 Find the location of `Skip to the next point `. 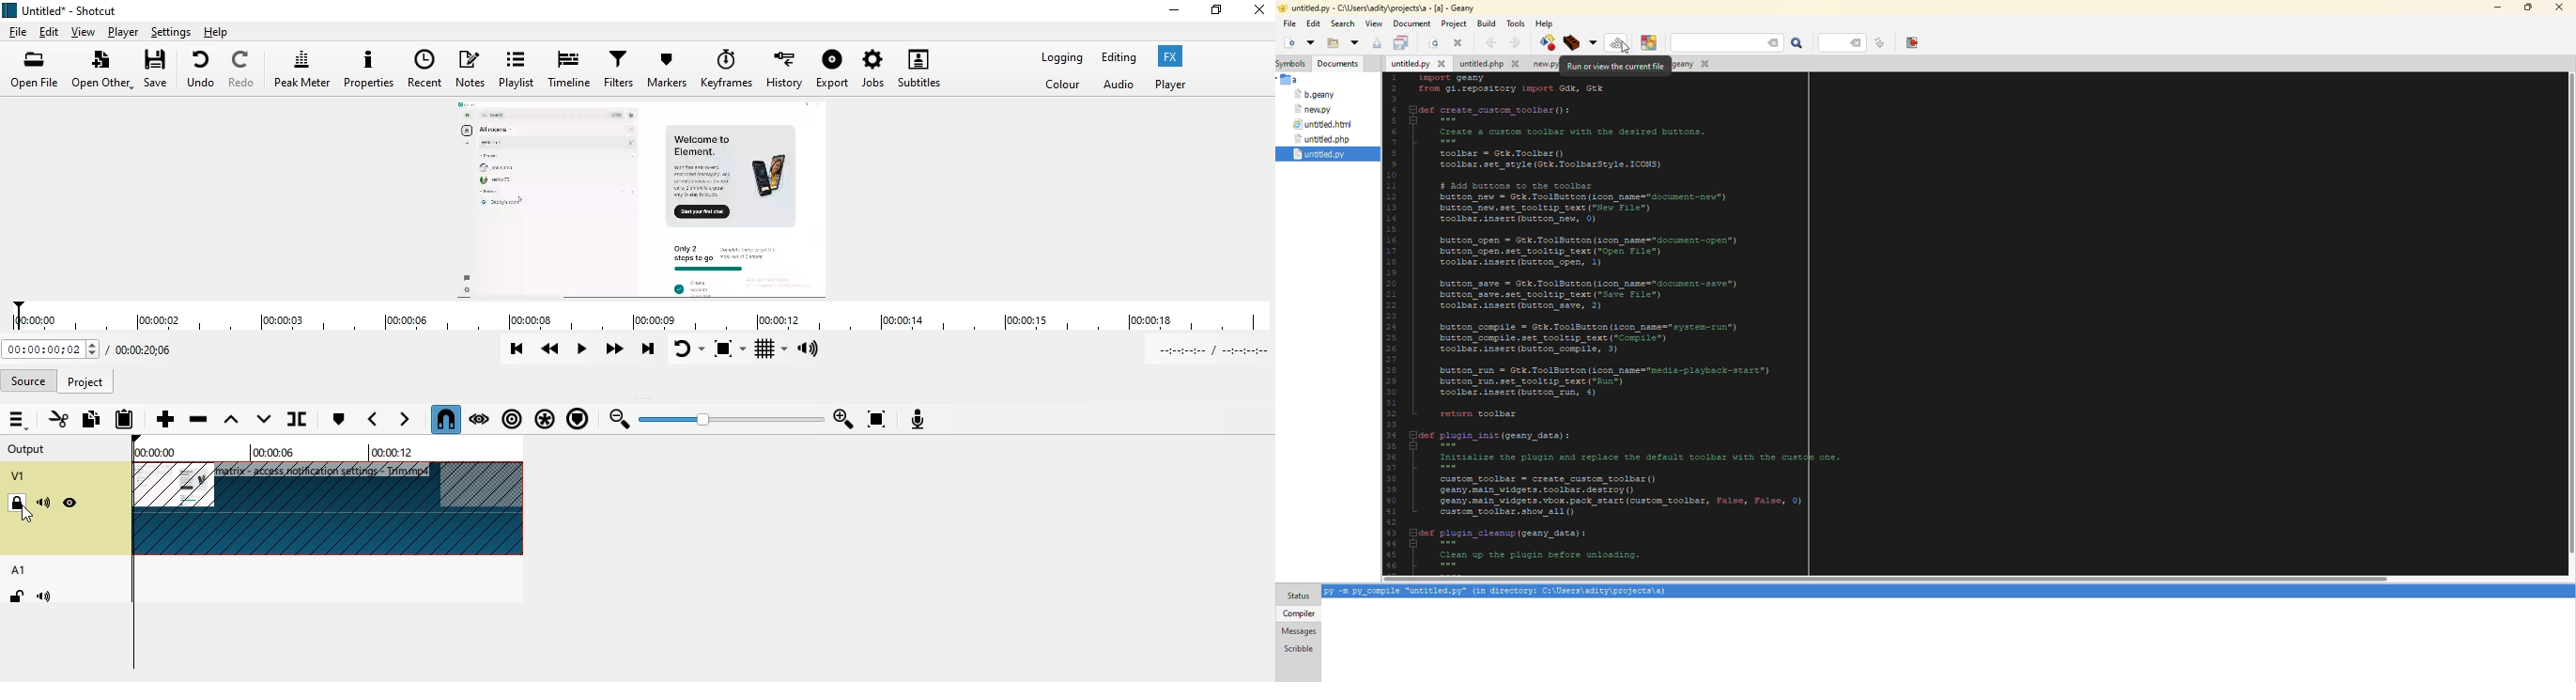

Skip to the next point  is located at coordinates (650, 350).